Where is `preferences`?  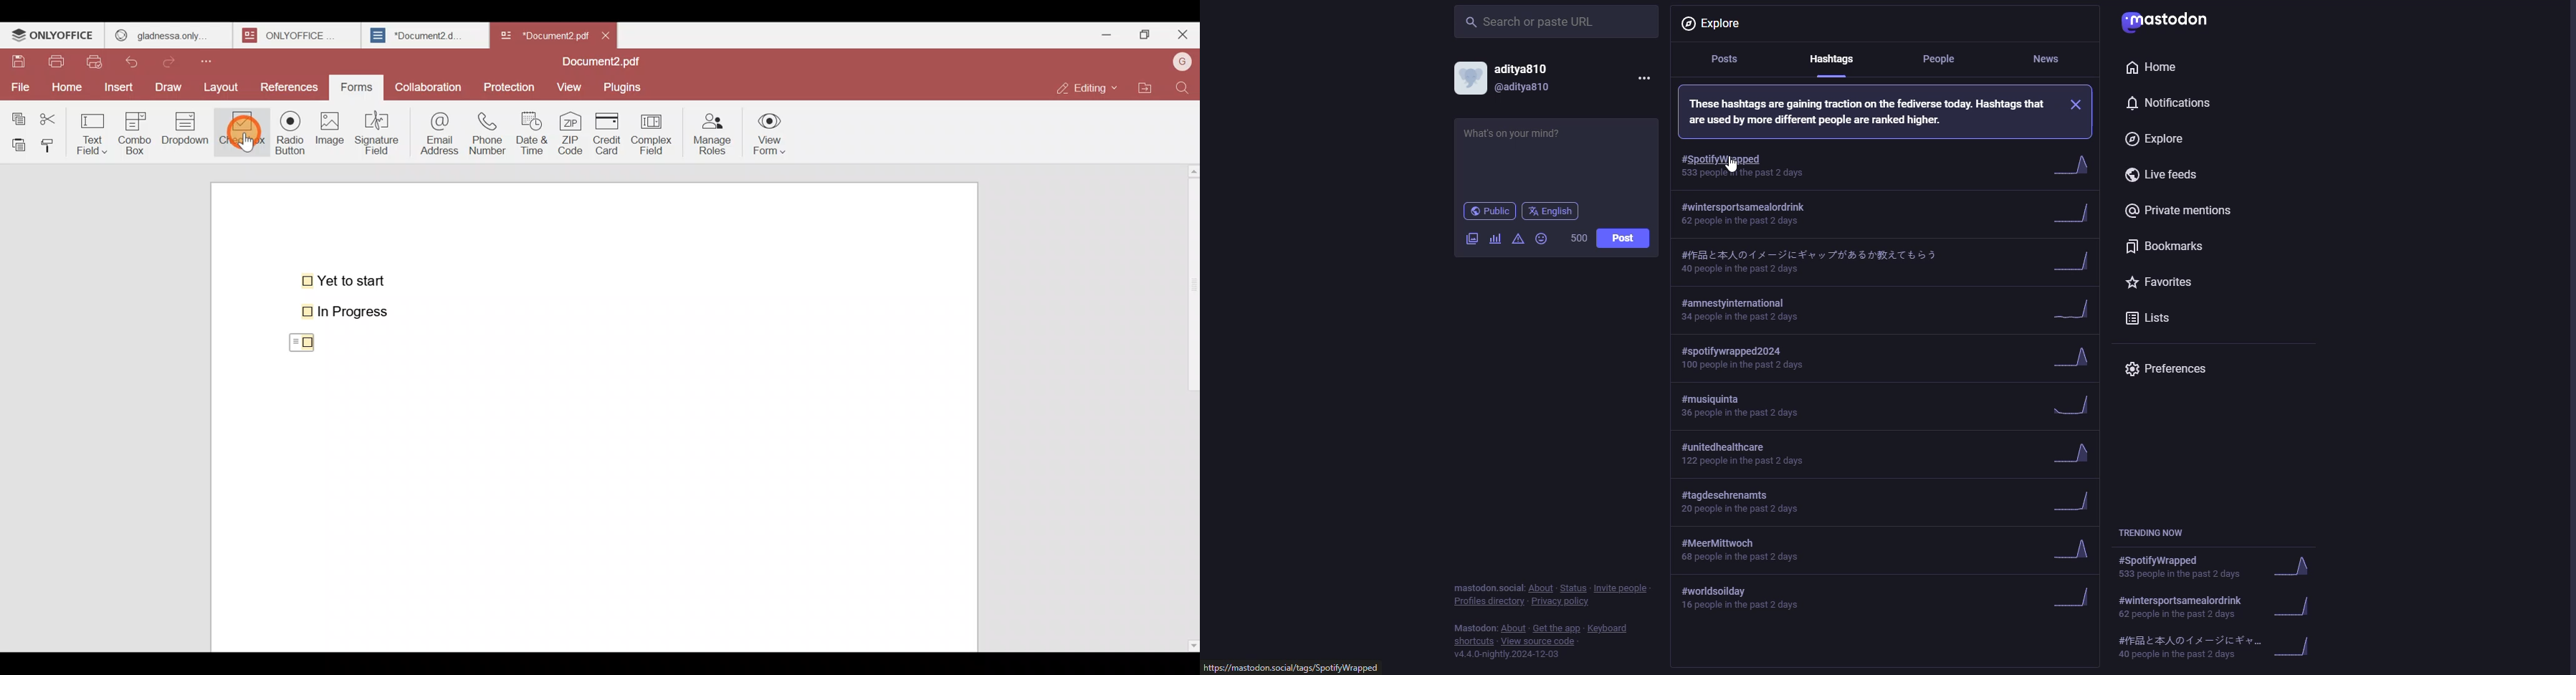 preferences is located at coordinates (2172, 369).